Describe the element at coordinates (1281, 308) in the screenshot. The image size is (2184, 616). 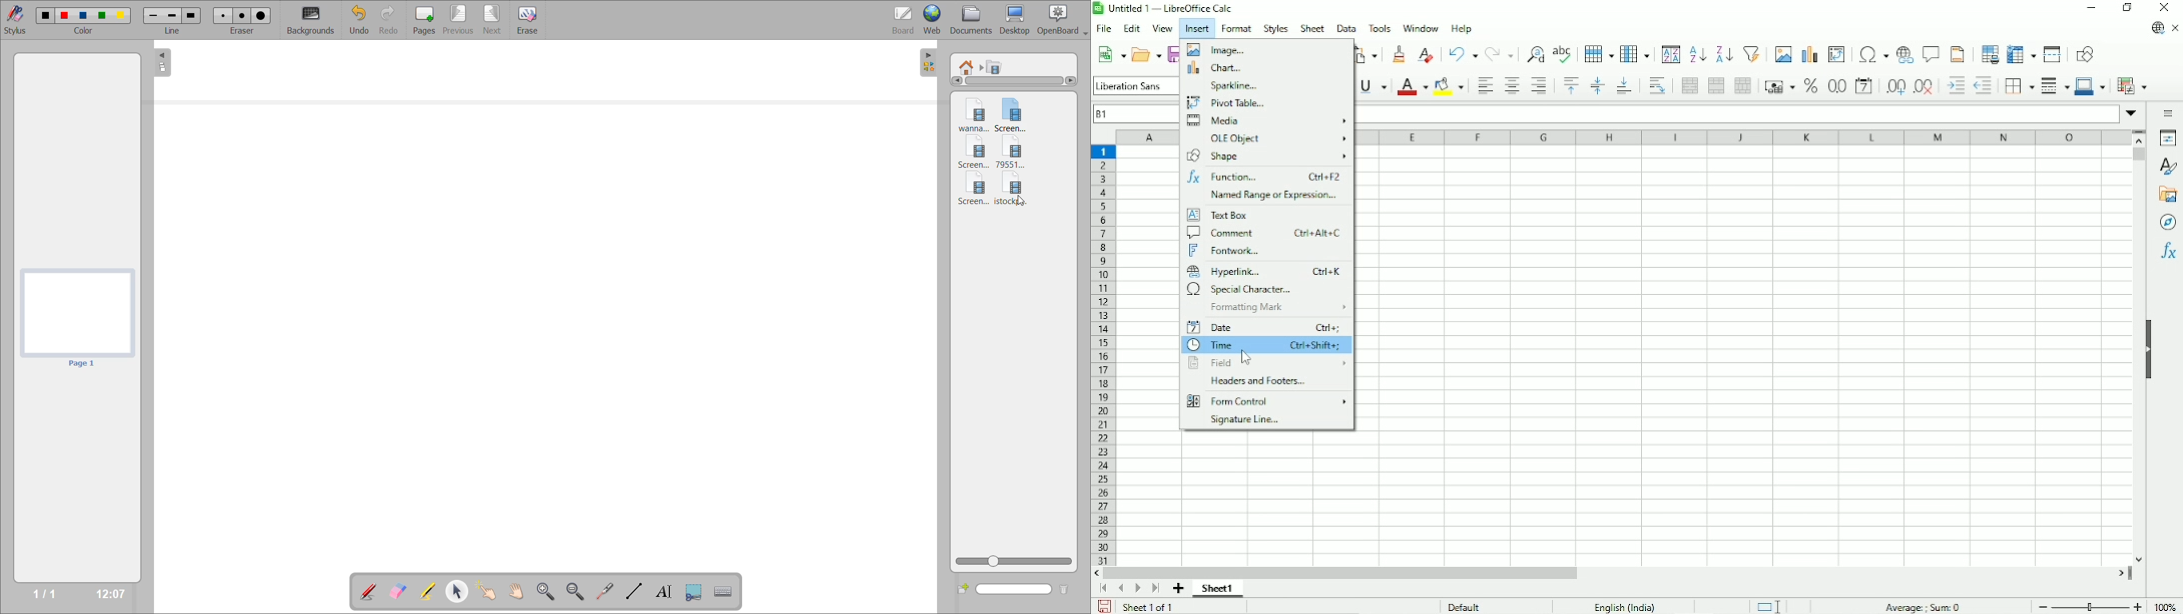
I see `Formatting mark` at that location.